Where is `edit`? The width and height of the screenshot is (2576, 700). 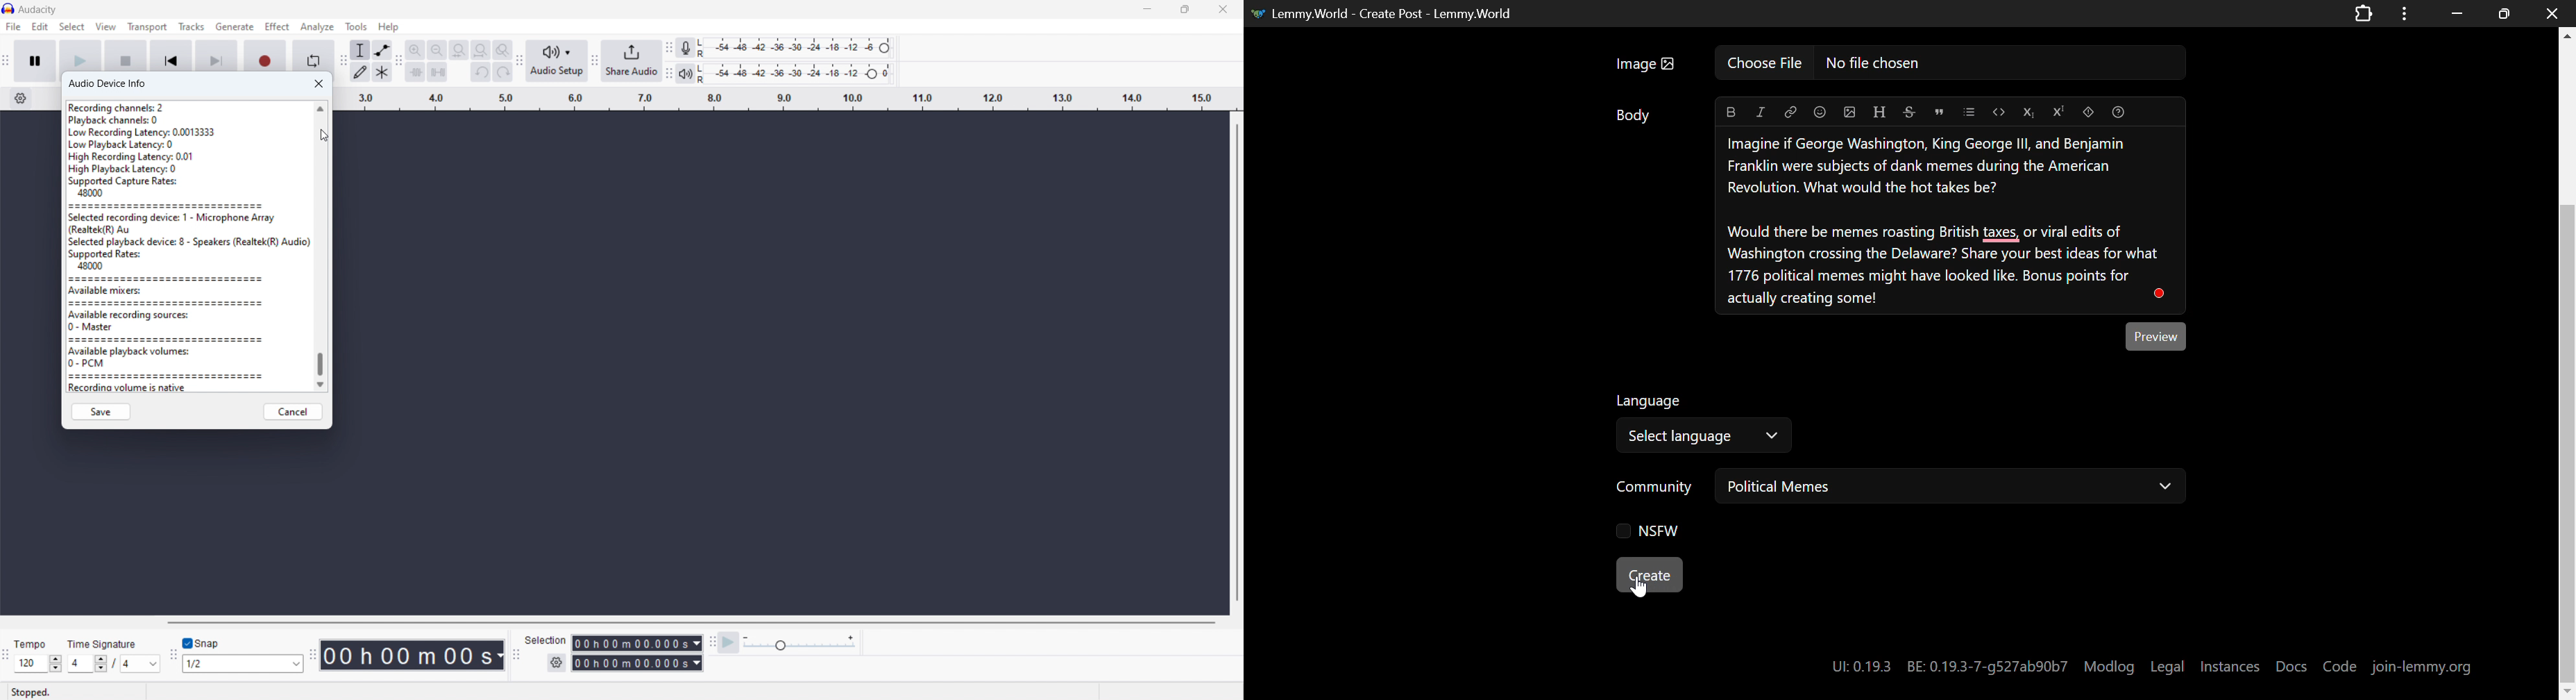
edit is located at coordinates (40, 27).